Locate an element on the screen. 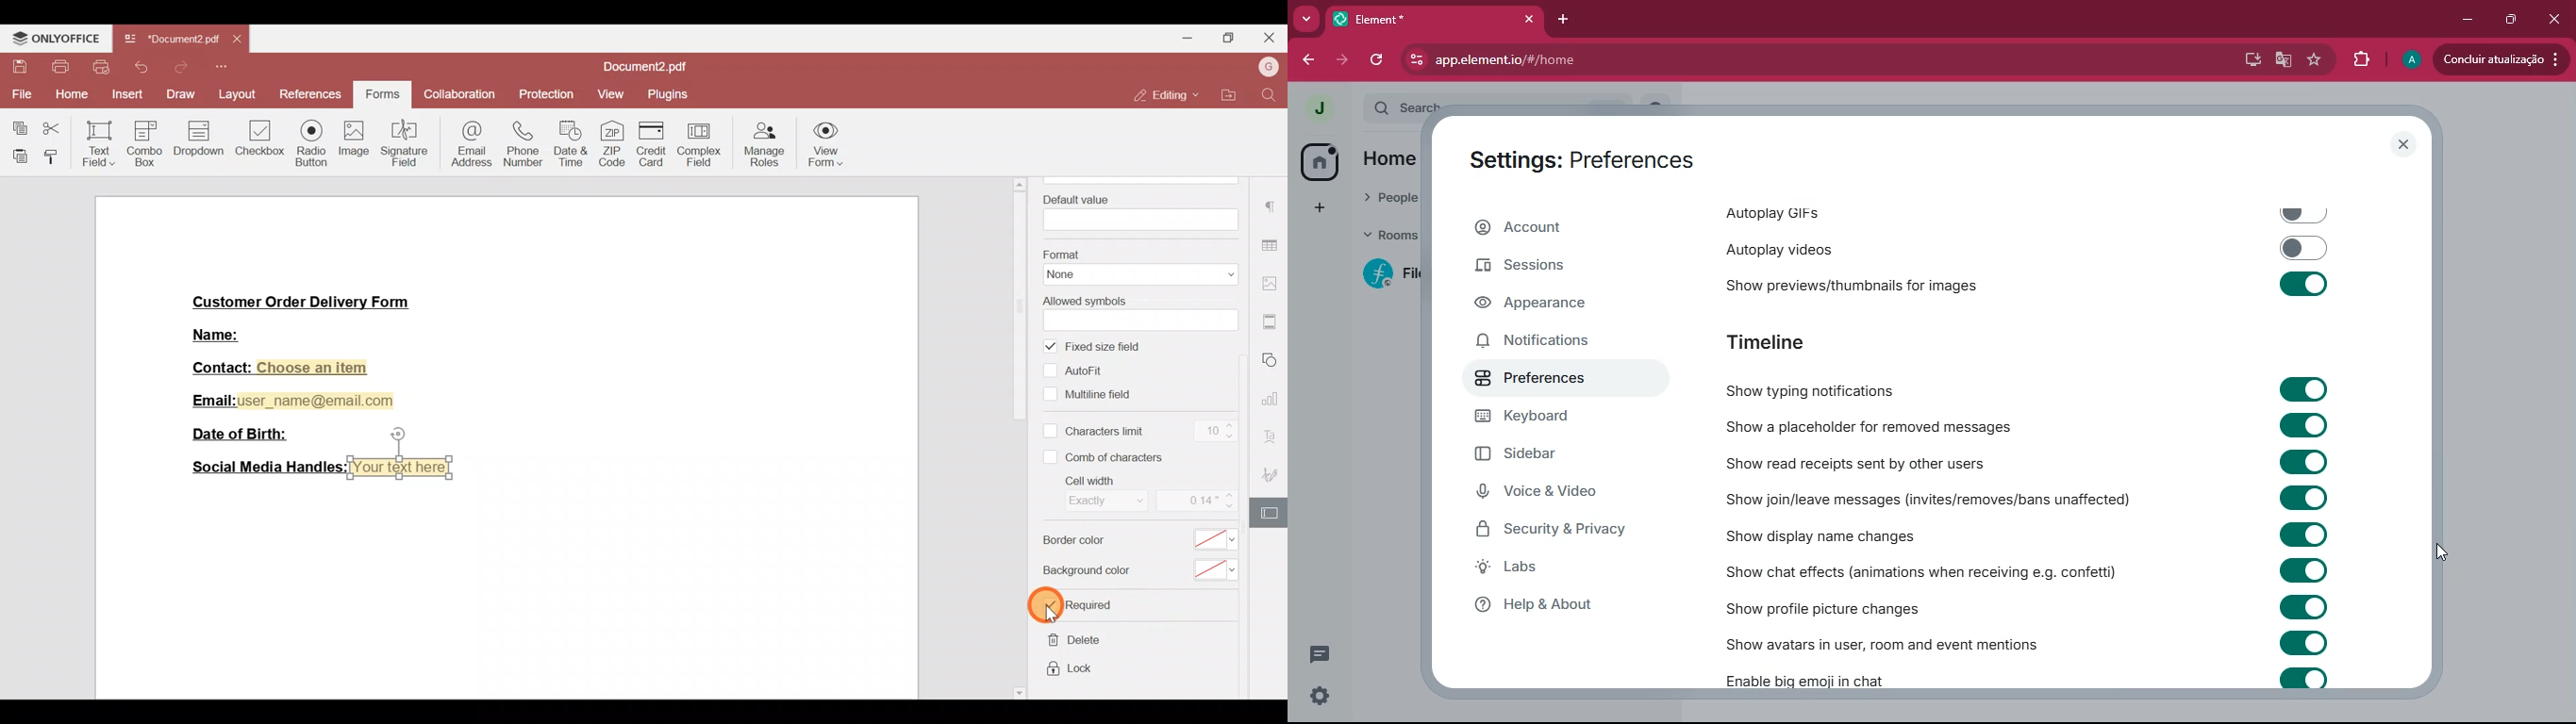  google translate is located at coordinates (2282, 59).